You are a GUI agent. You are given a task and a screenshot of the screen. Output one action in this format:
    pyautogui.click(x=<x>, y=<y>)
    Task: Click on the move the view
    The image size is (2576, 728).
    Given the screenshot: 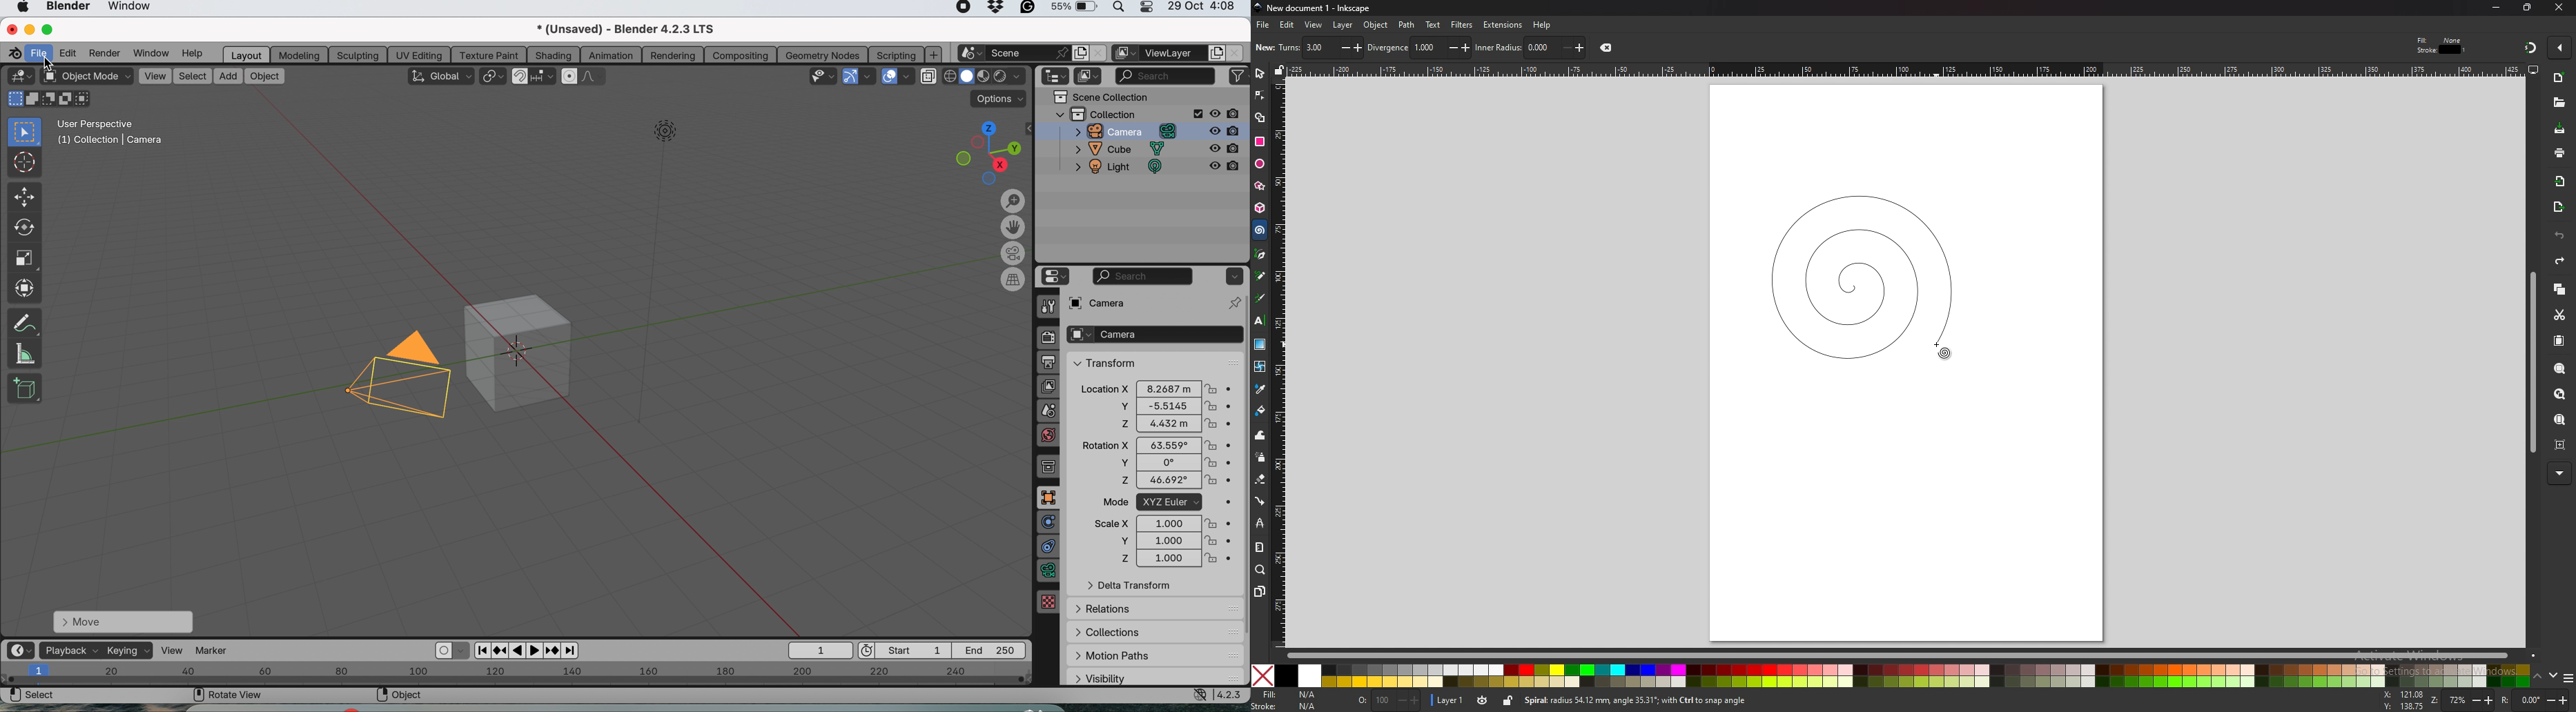 What is the action you would take?
    pyautogui.click(x=1016, y=226)
    